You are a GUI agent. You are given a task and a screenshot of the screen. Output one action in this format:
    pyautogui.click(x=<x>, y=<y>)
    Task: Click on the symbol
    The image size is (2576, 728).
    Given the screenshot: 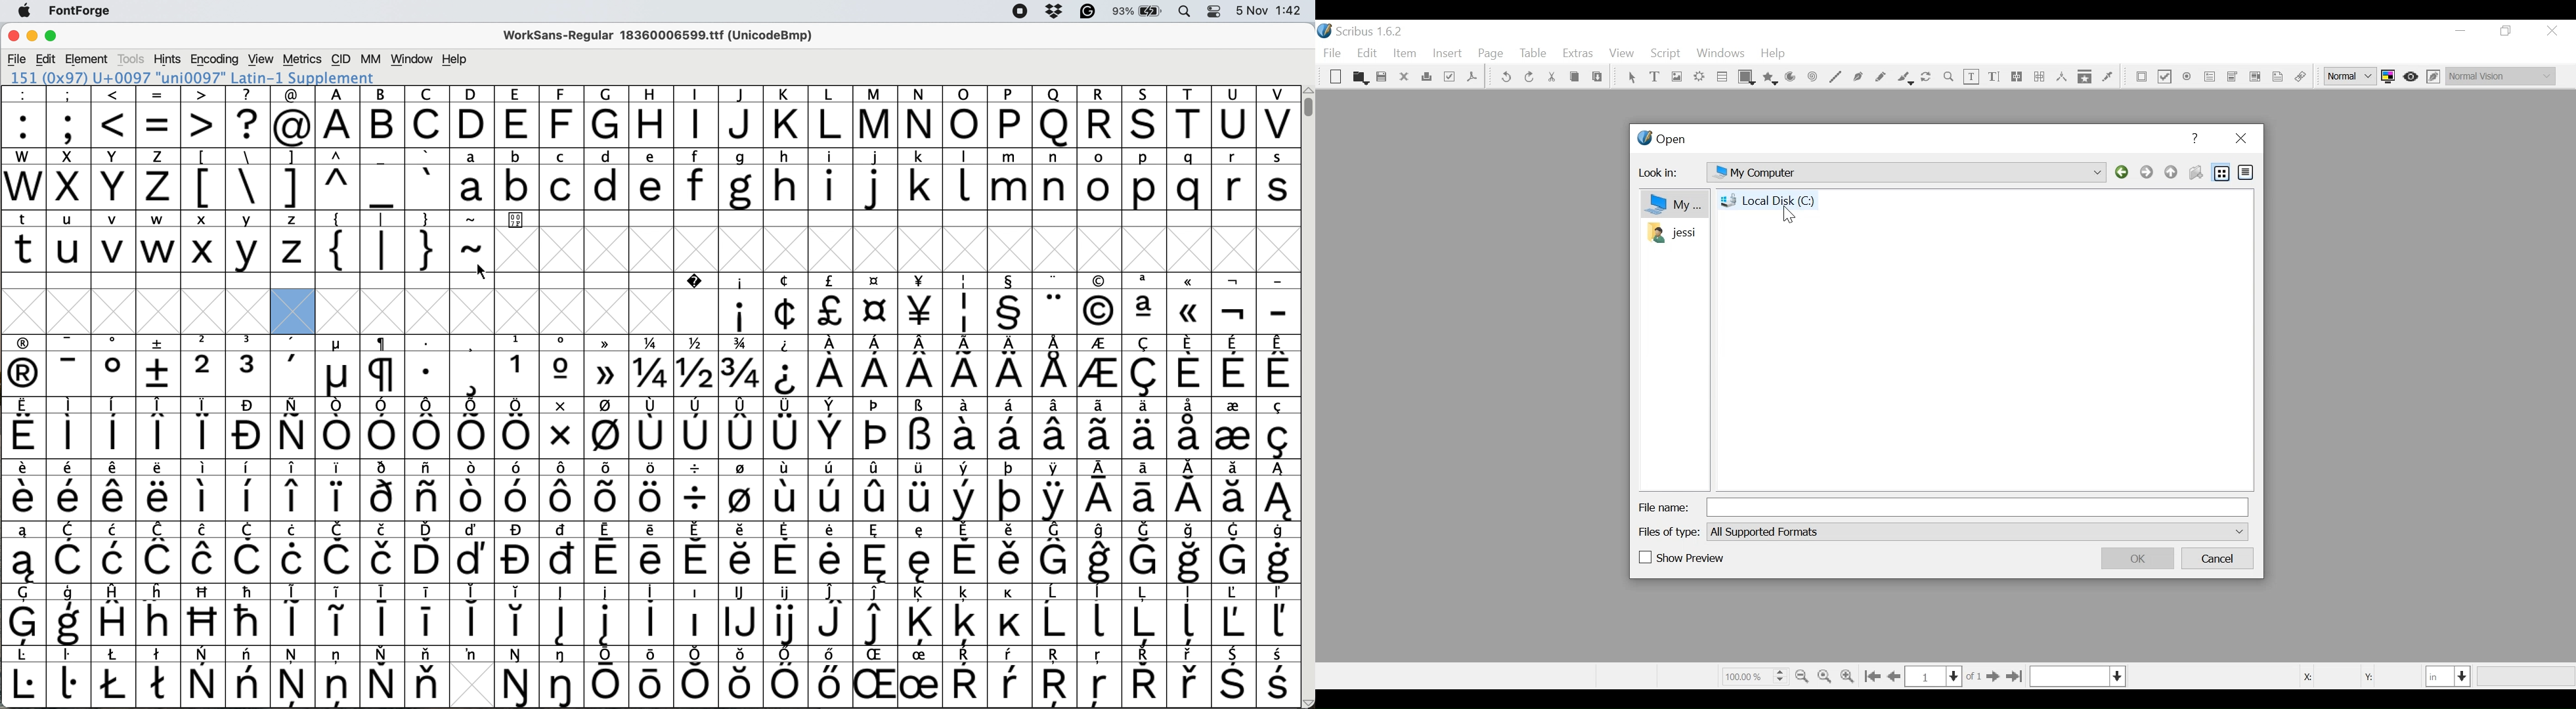 What is the action you would take?
    pyautogui.click(x=831, y=490)
    